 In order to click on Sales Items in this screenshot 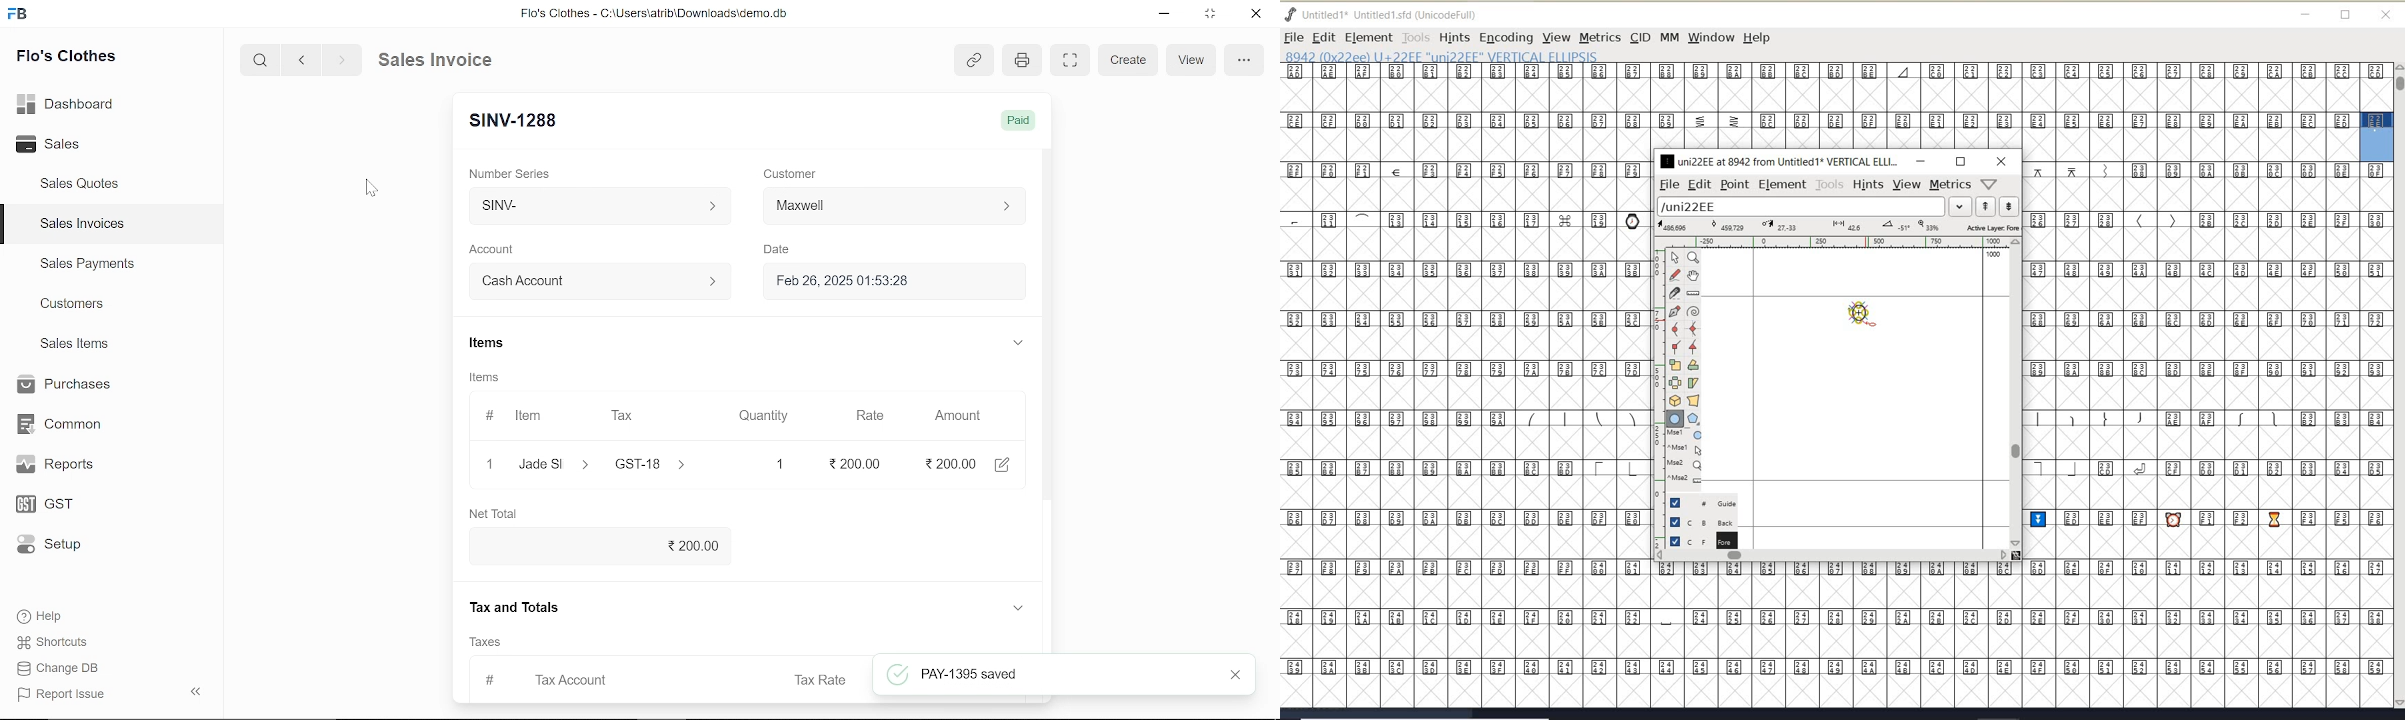, I will do `click(74, 346)`.